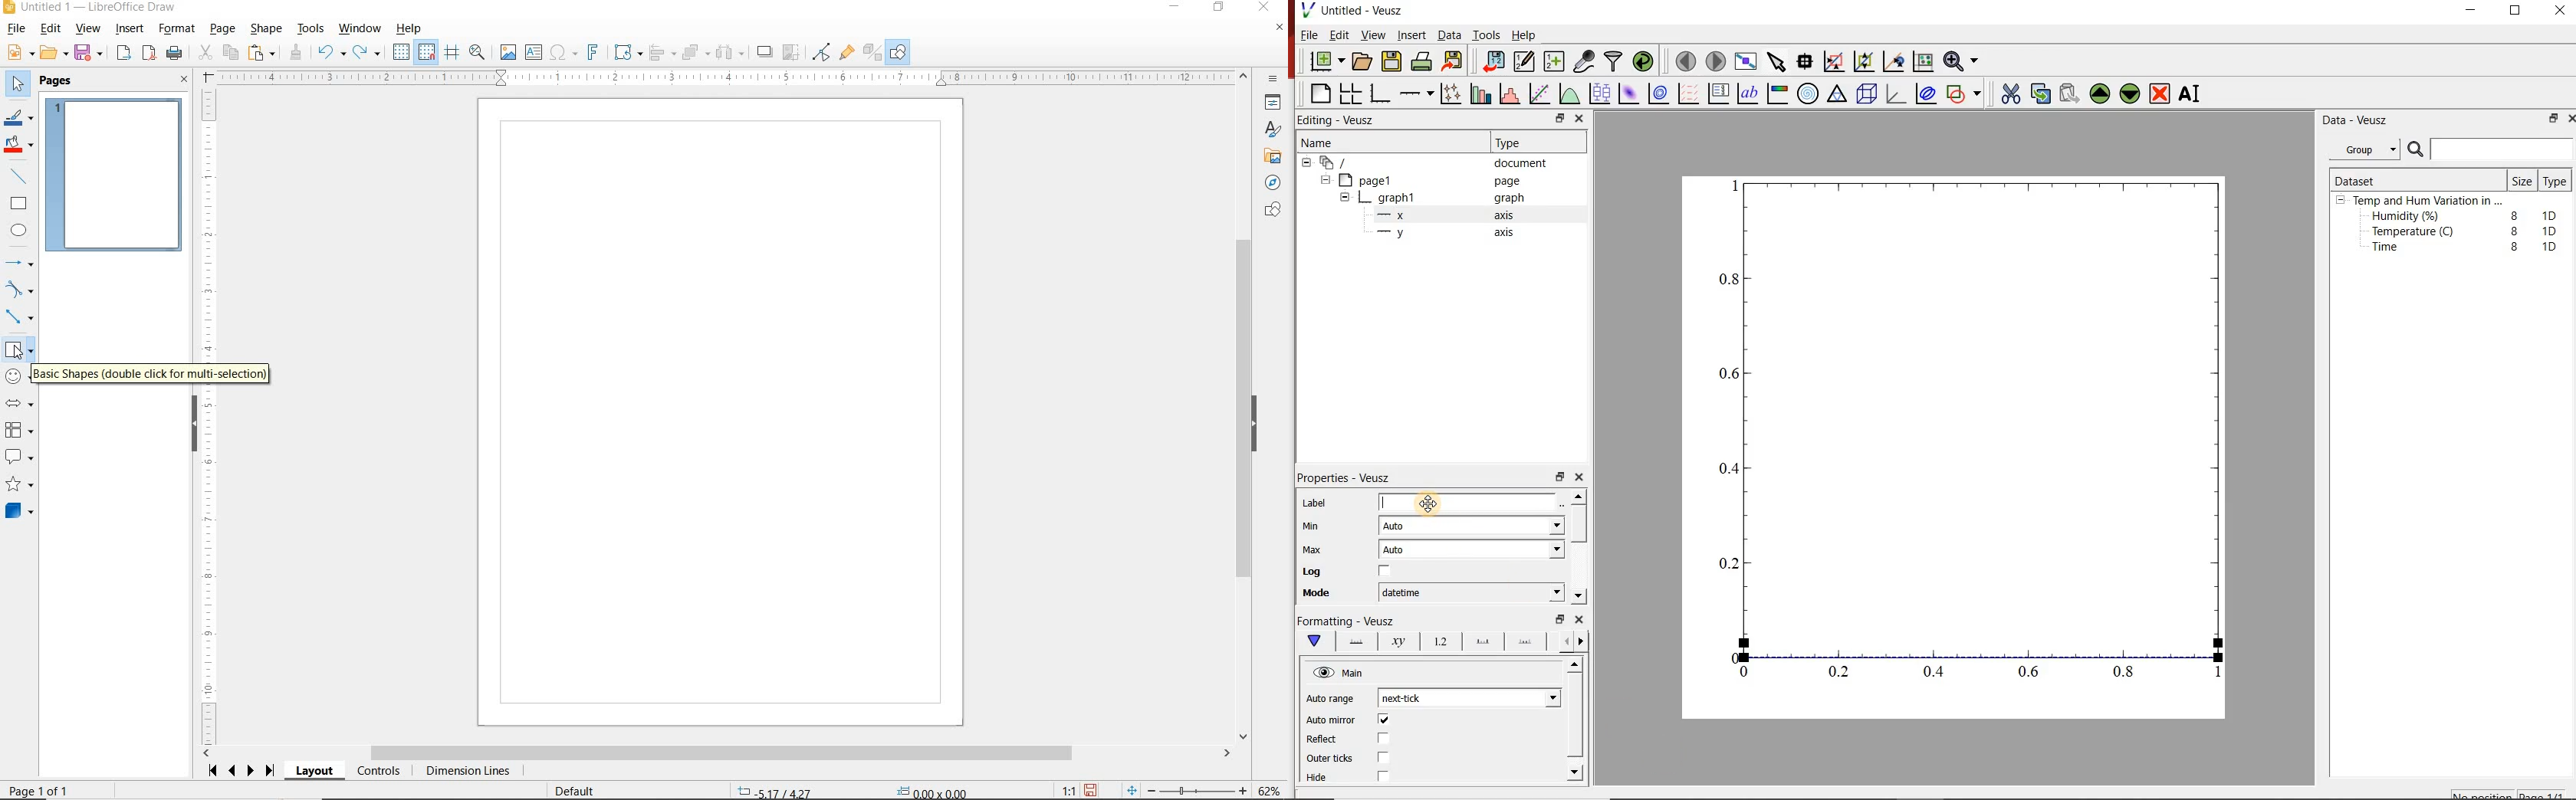 The width and height of the screenshot is (2576, 812). Describe the element at coordinates (402, 53) in the screenshot. I see `DISPLAY GRID` at that location.